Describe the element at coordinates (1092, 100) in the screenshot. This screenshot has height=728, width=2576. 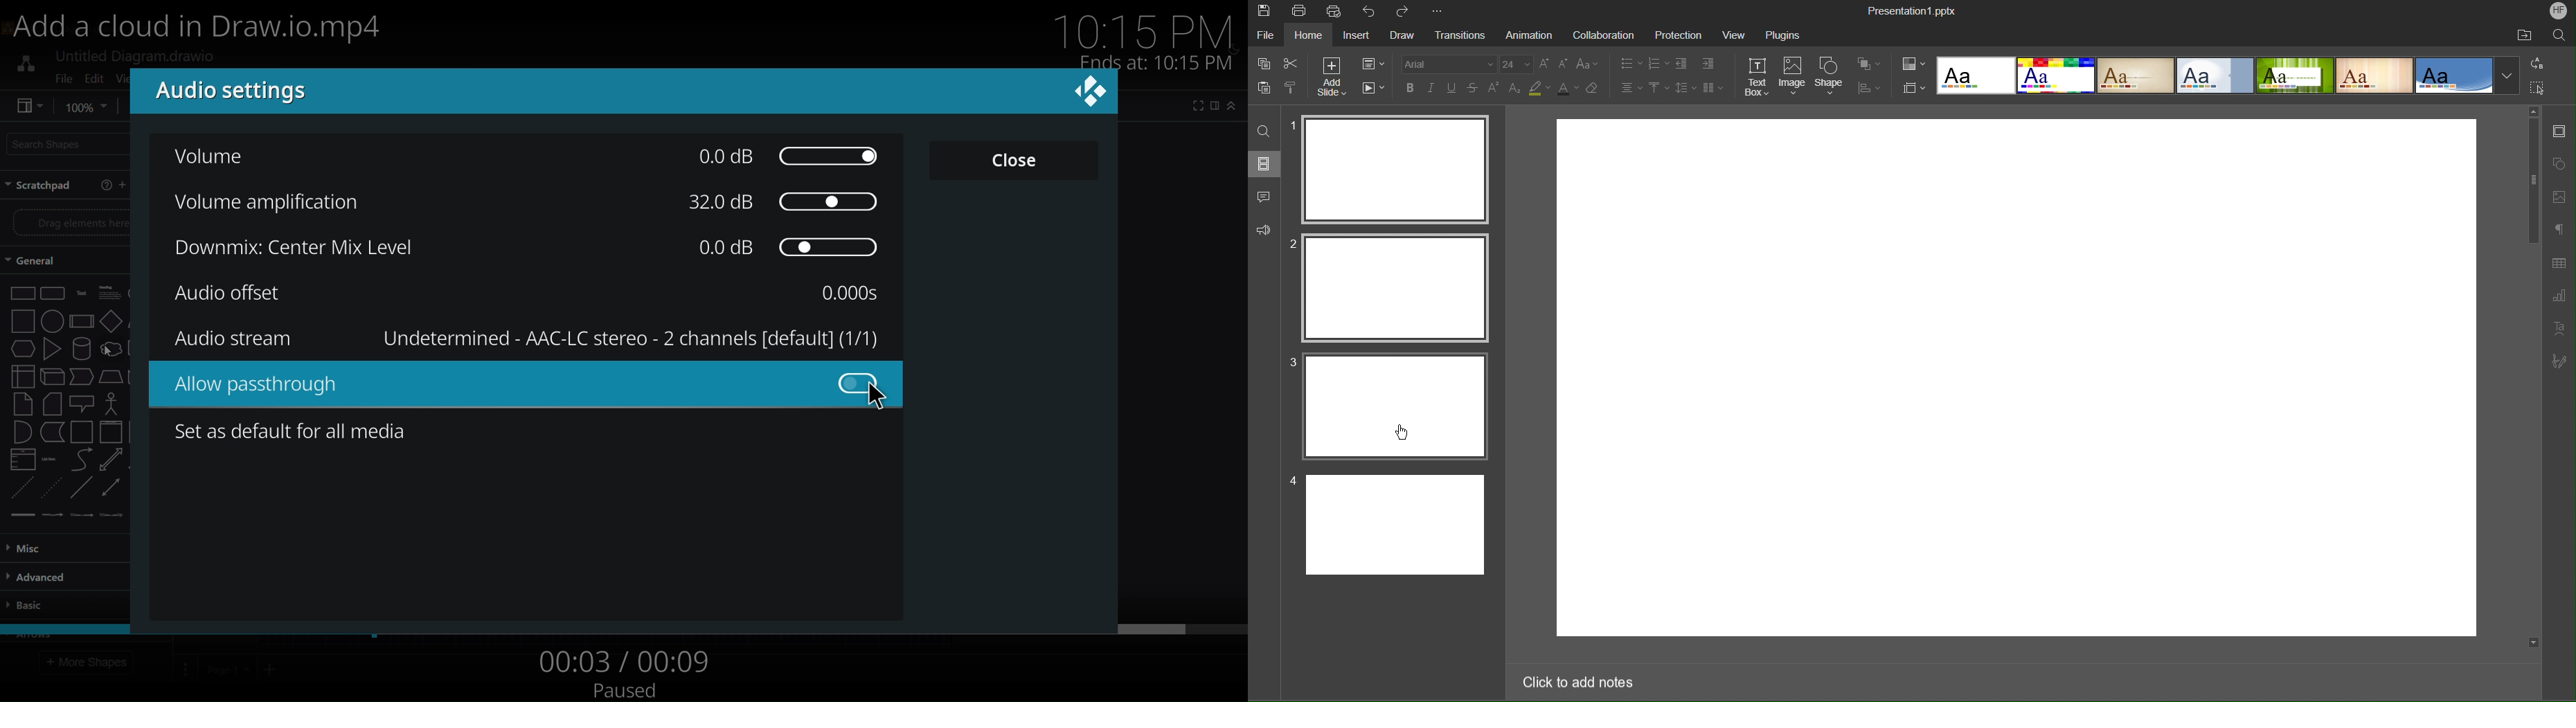
I see `close dialog` at that location.